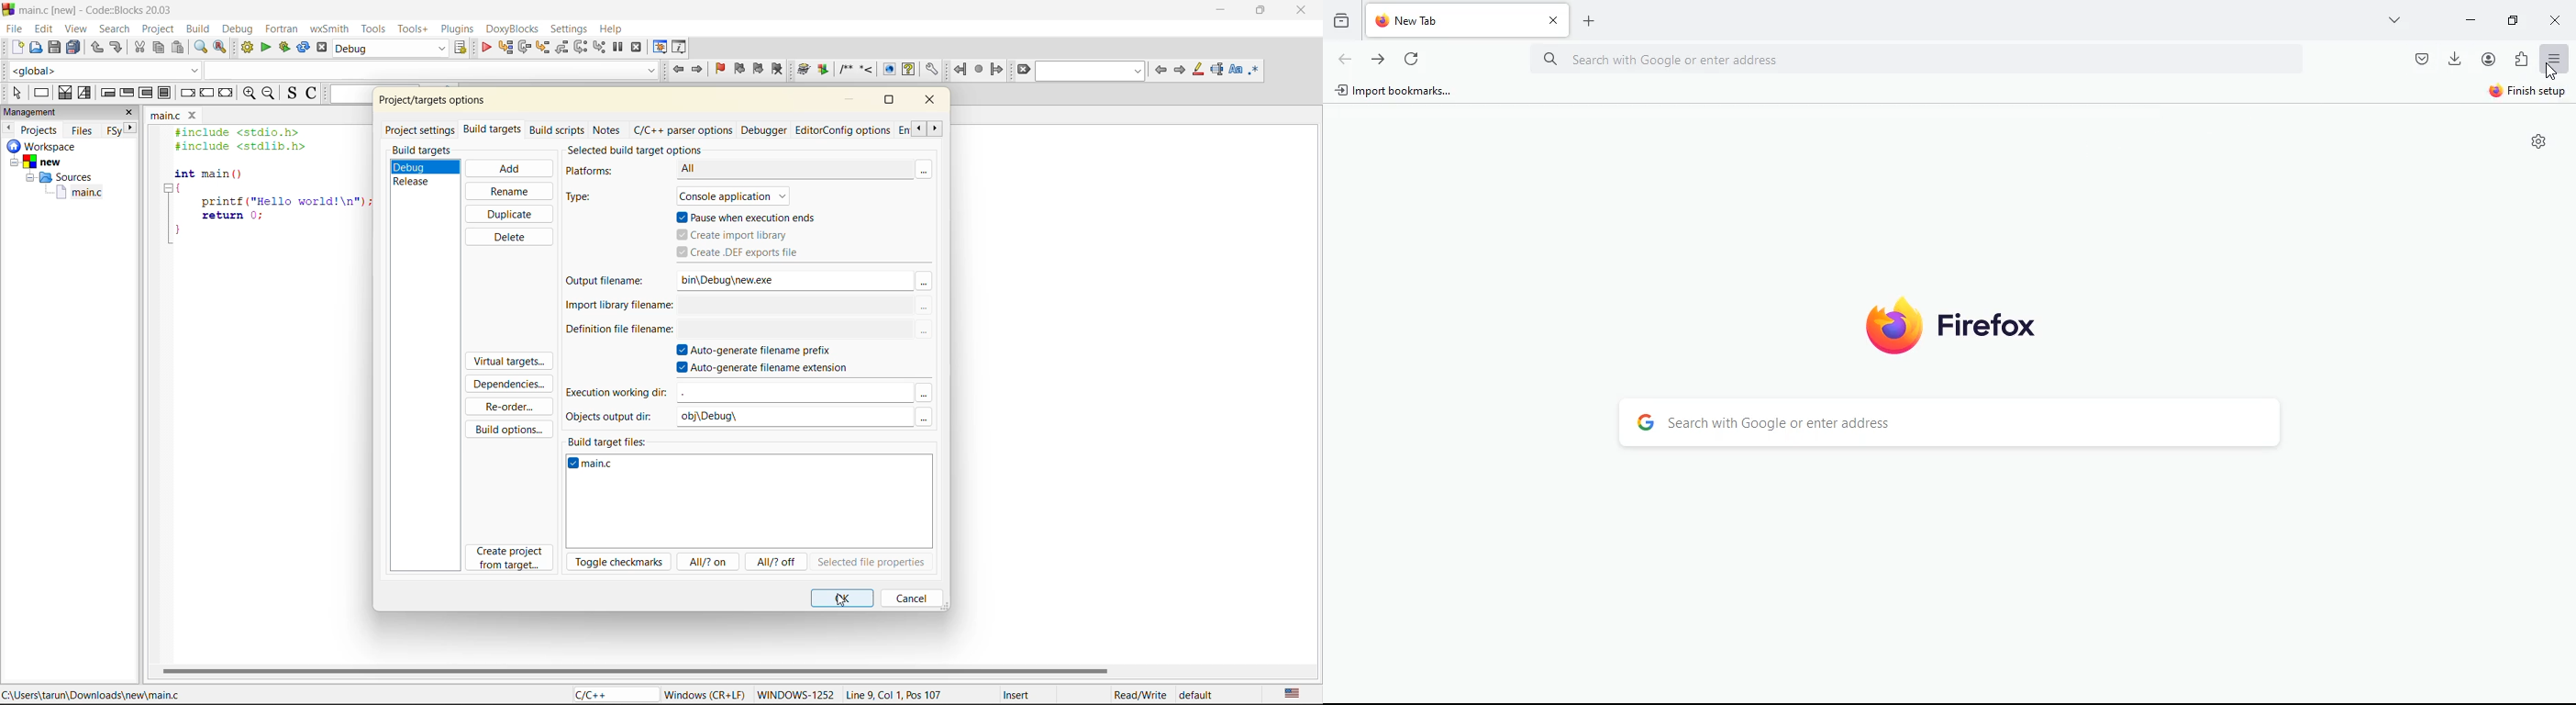  I want to click on debug, so click(416, 166).